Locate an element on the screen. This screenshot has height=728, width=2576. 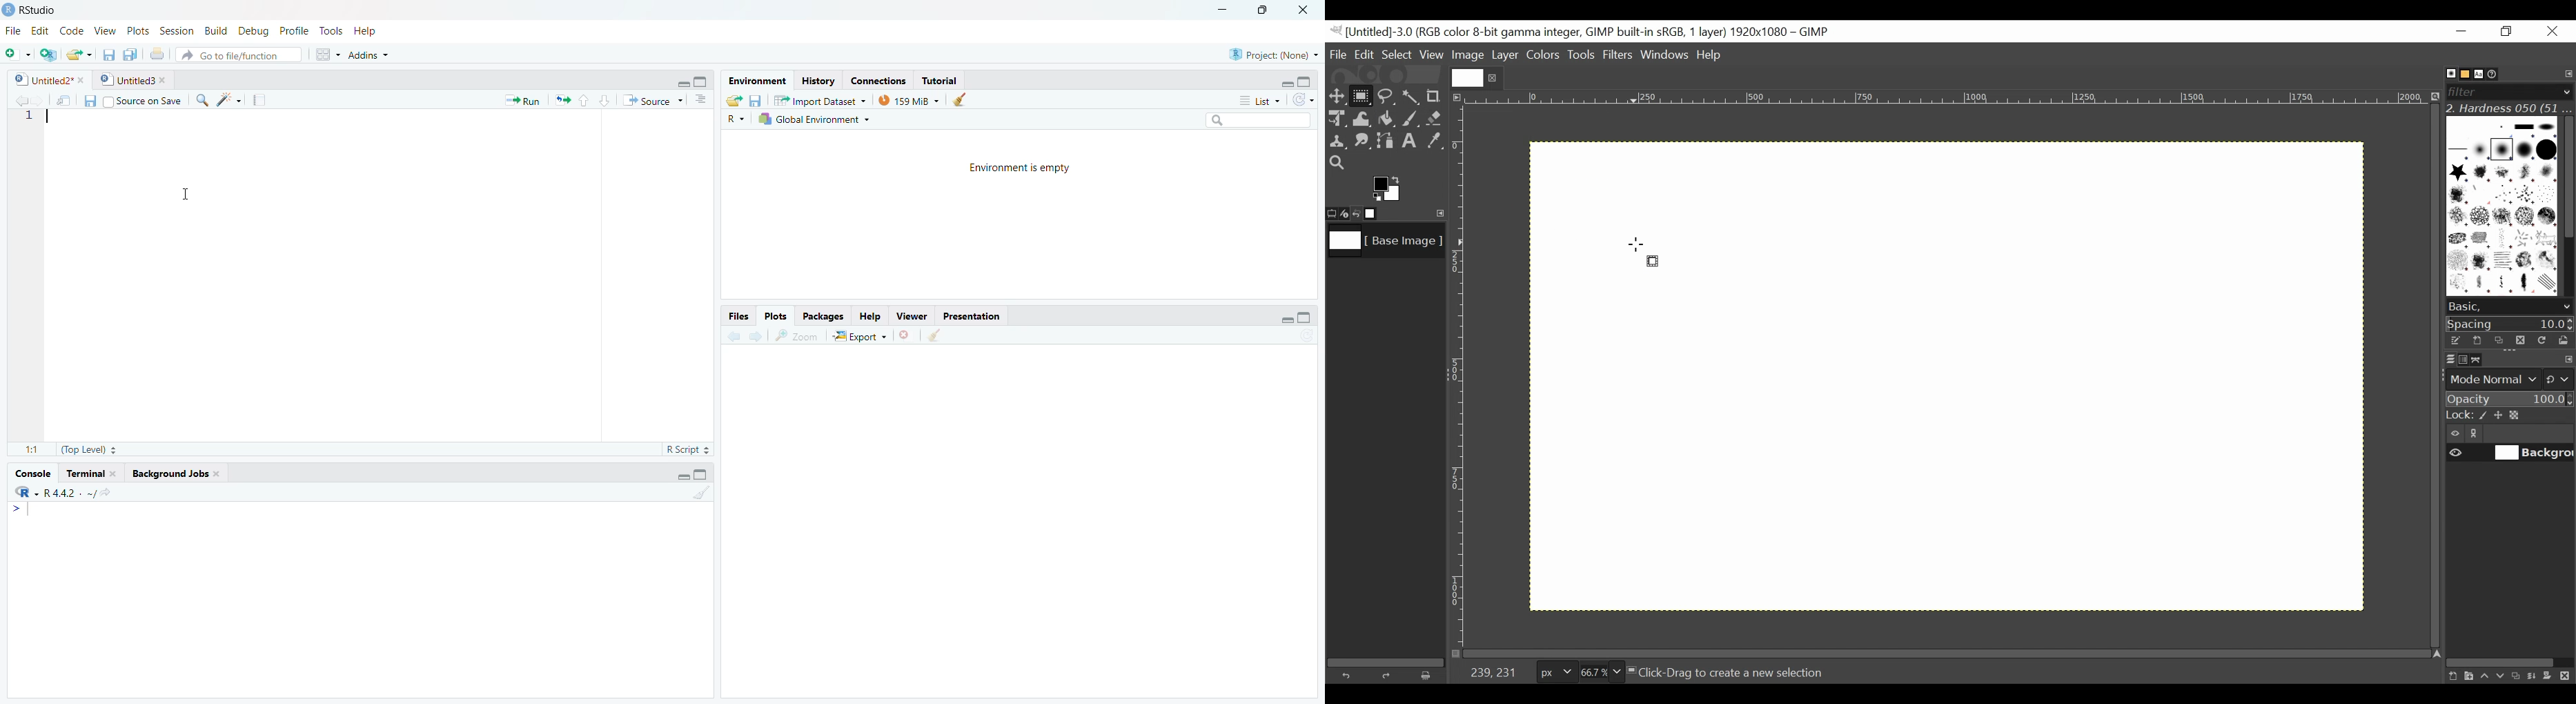
Tools is located at coordinates (1582, 56).